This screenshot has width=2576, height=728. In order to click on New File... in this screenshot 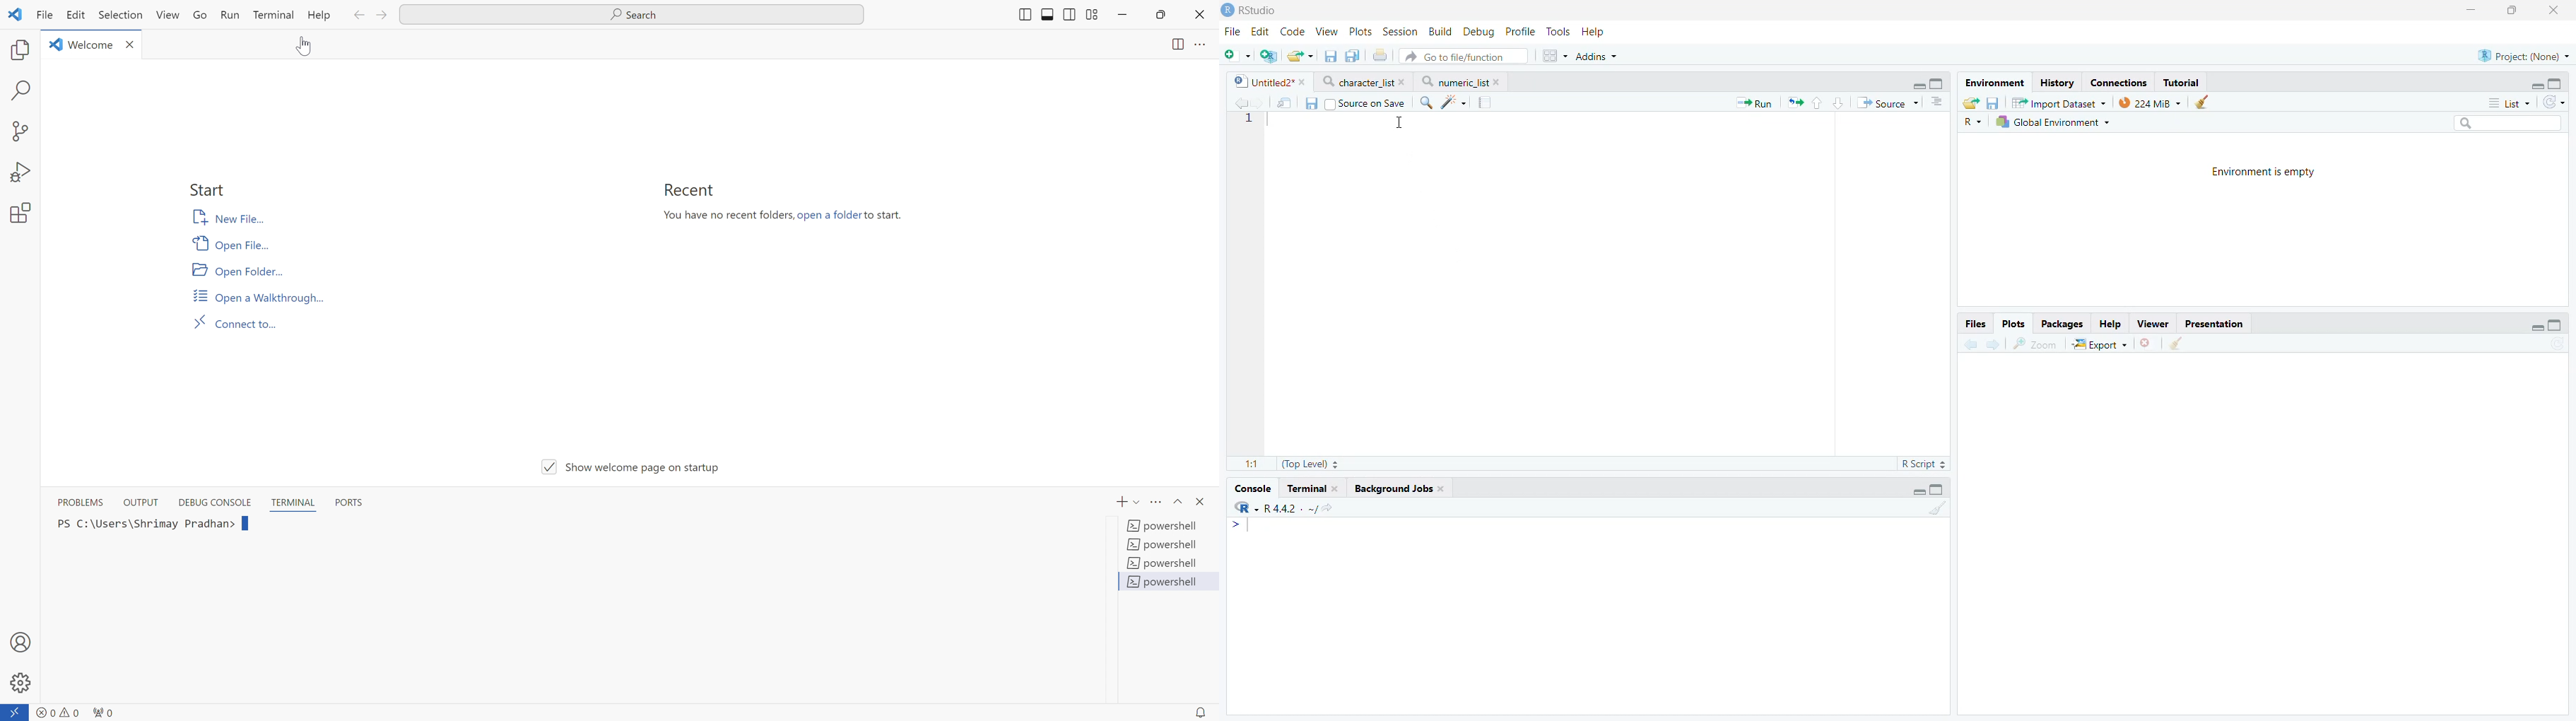, I will do `click(230, 216)`.